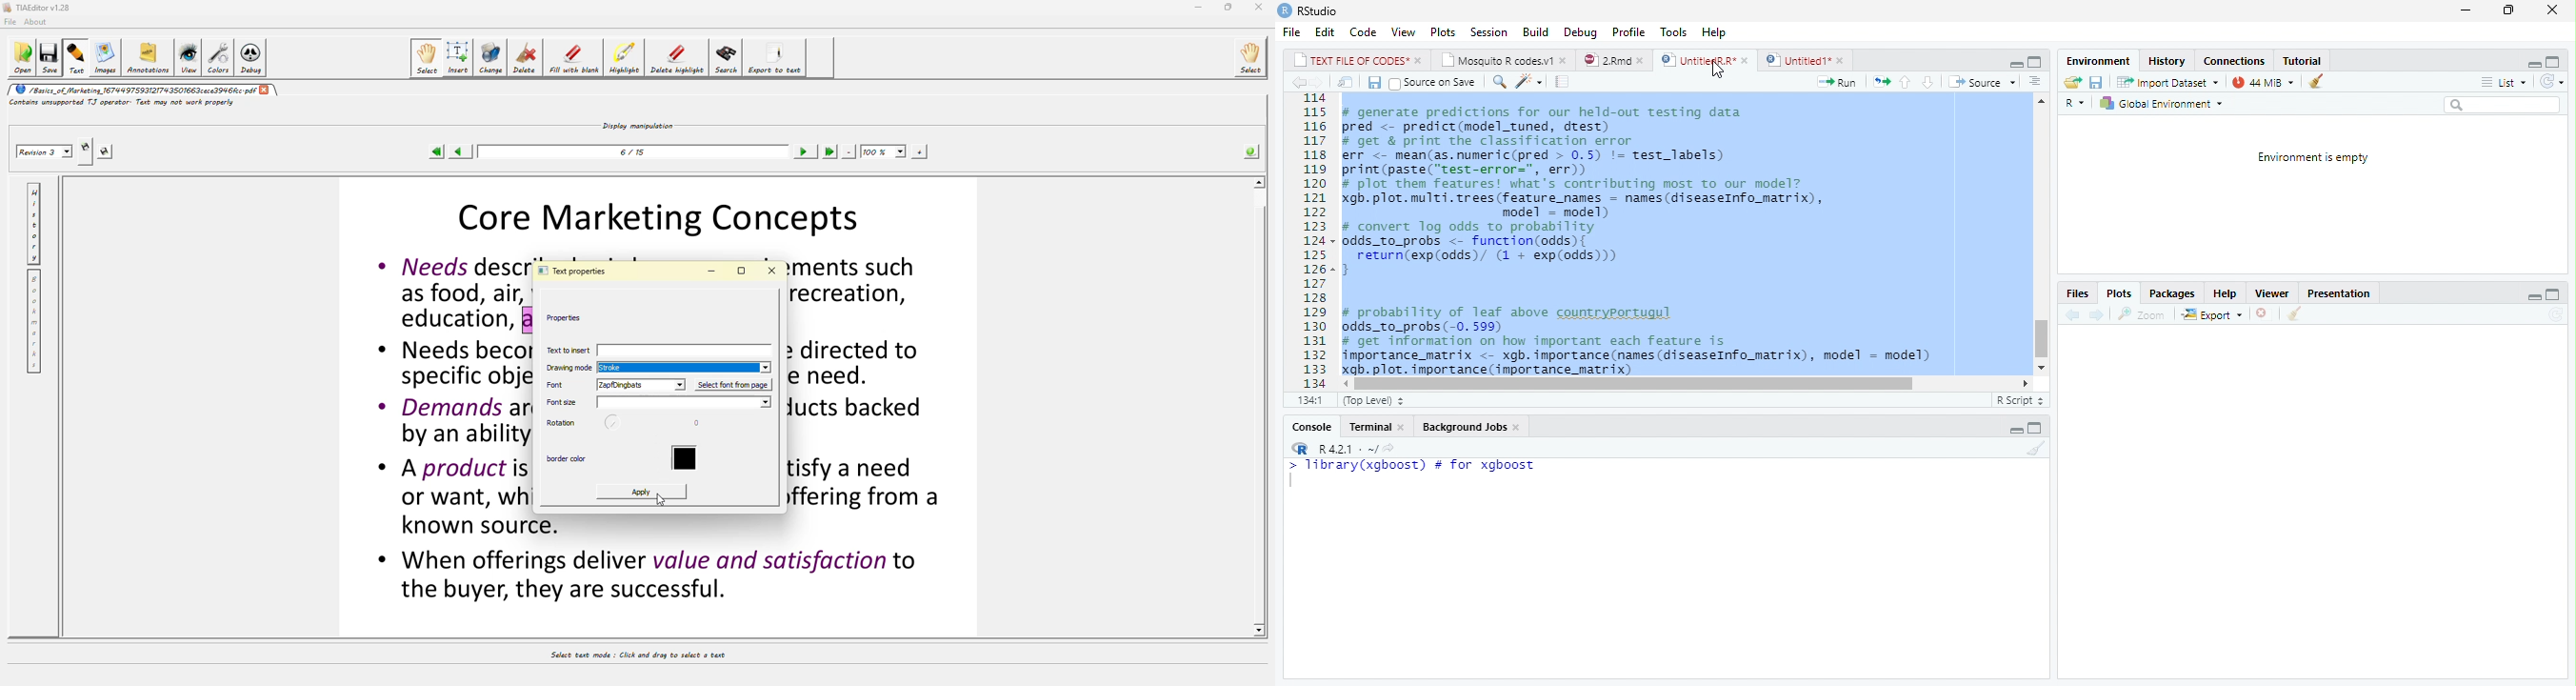  Describe the element at coordinates (2093, 60) in the screenshot. I see `Environment` at that location.